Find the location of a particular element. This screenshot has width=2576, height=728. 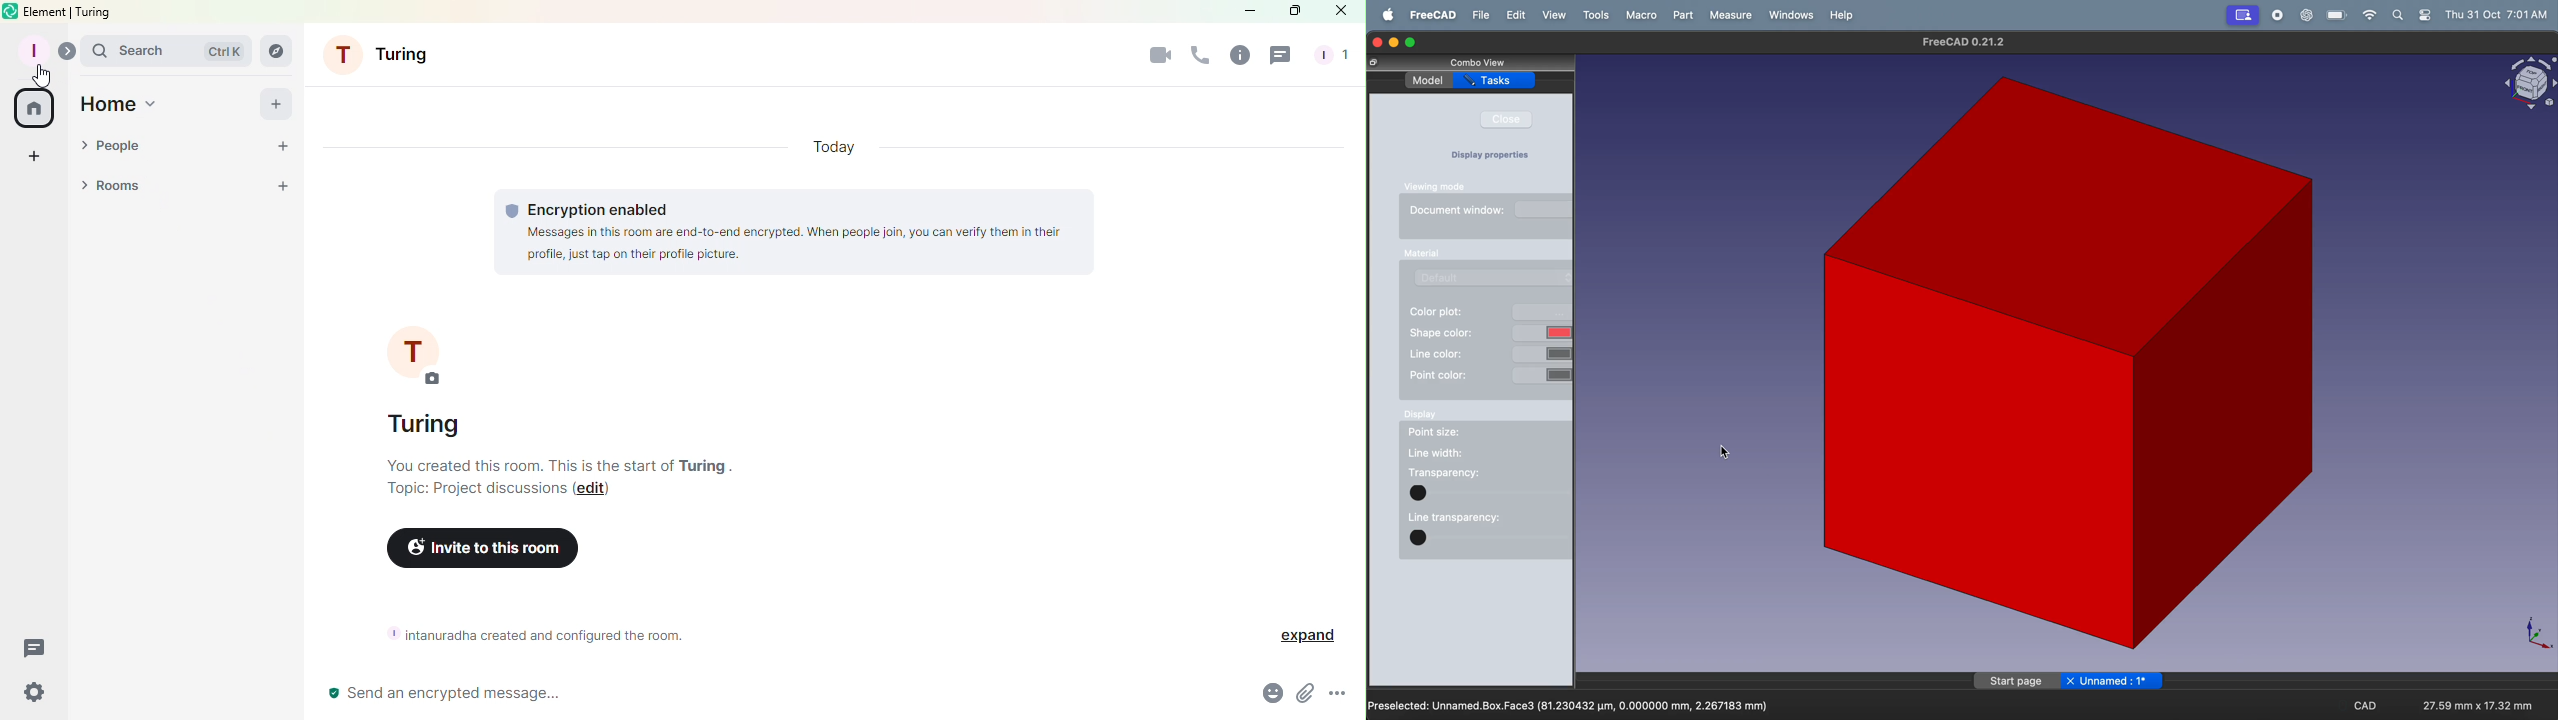

Topic is located at coordinates (477, 488).